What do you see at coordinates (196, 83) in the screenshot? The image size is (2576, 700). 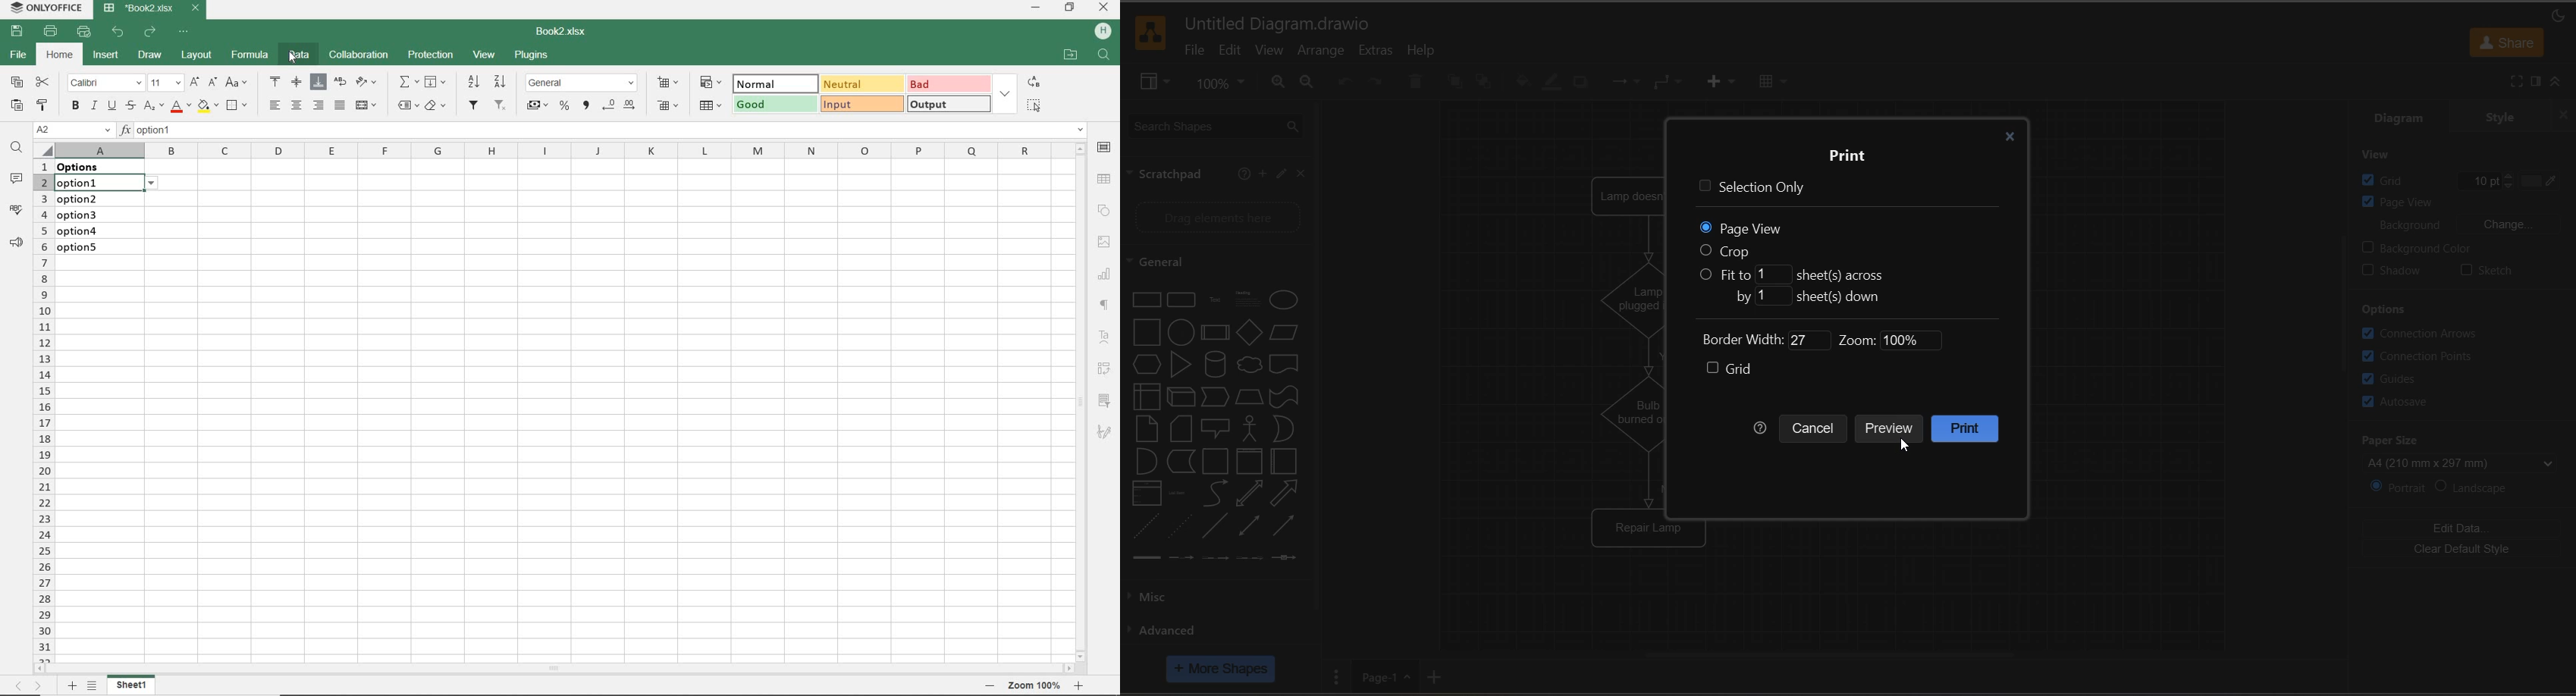 I see `INCREMENT FONT SIZE` at bounding box center [196, 83].